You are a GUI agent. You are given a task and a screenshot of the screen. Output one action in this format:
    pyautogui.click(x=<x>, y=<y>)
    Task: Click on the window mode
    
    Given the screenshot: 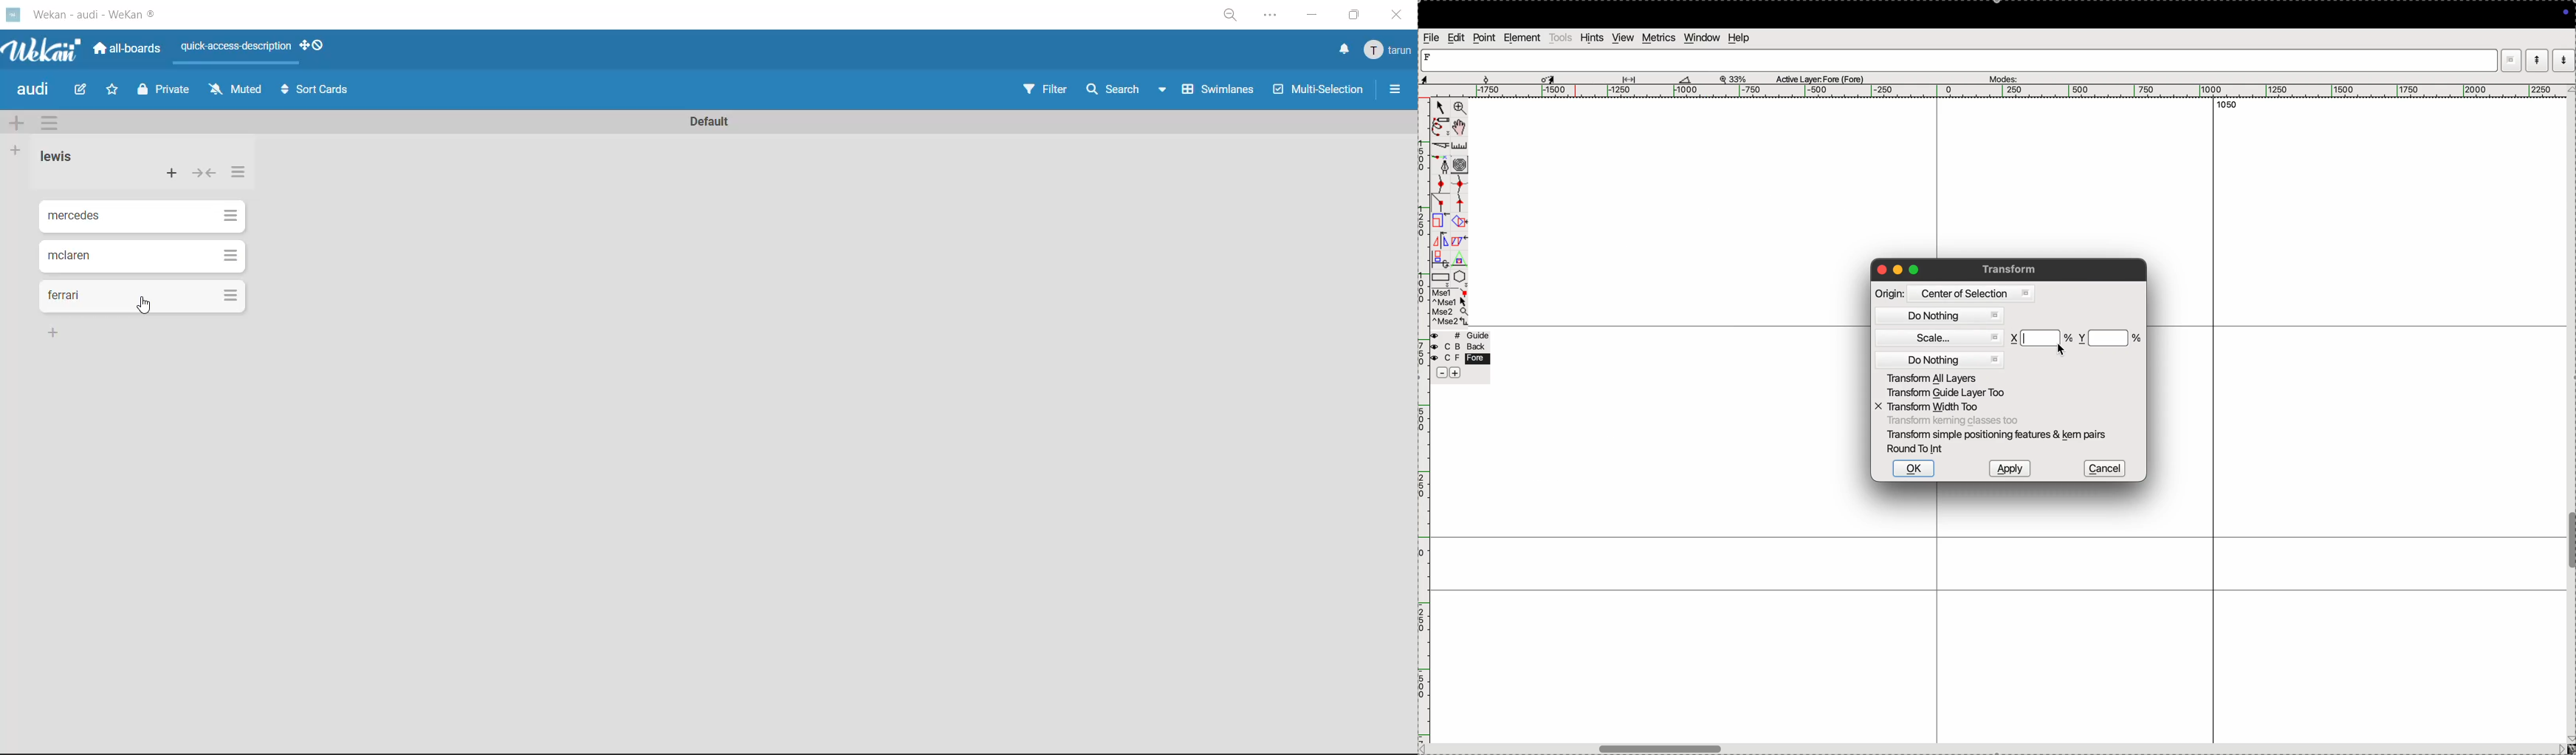 What is the action you would take?
    pyautogui.click(x=2512, y=62)
    